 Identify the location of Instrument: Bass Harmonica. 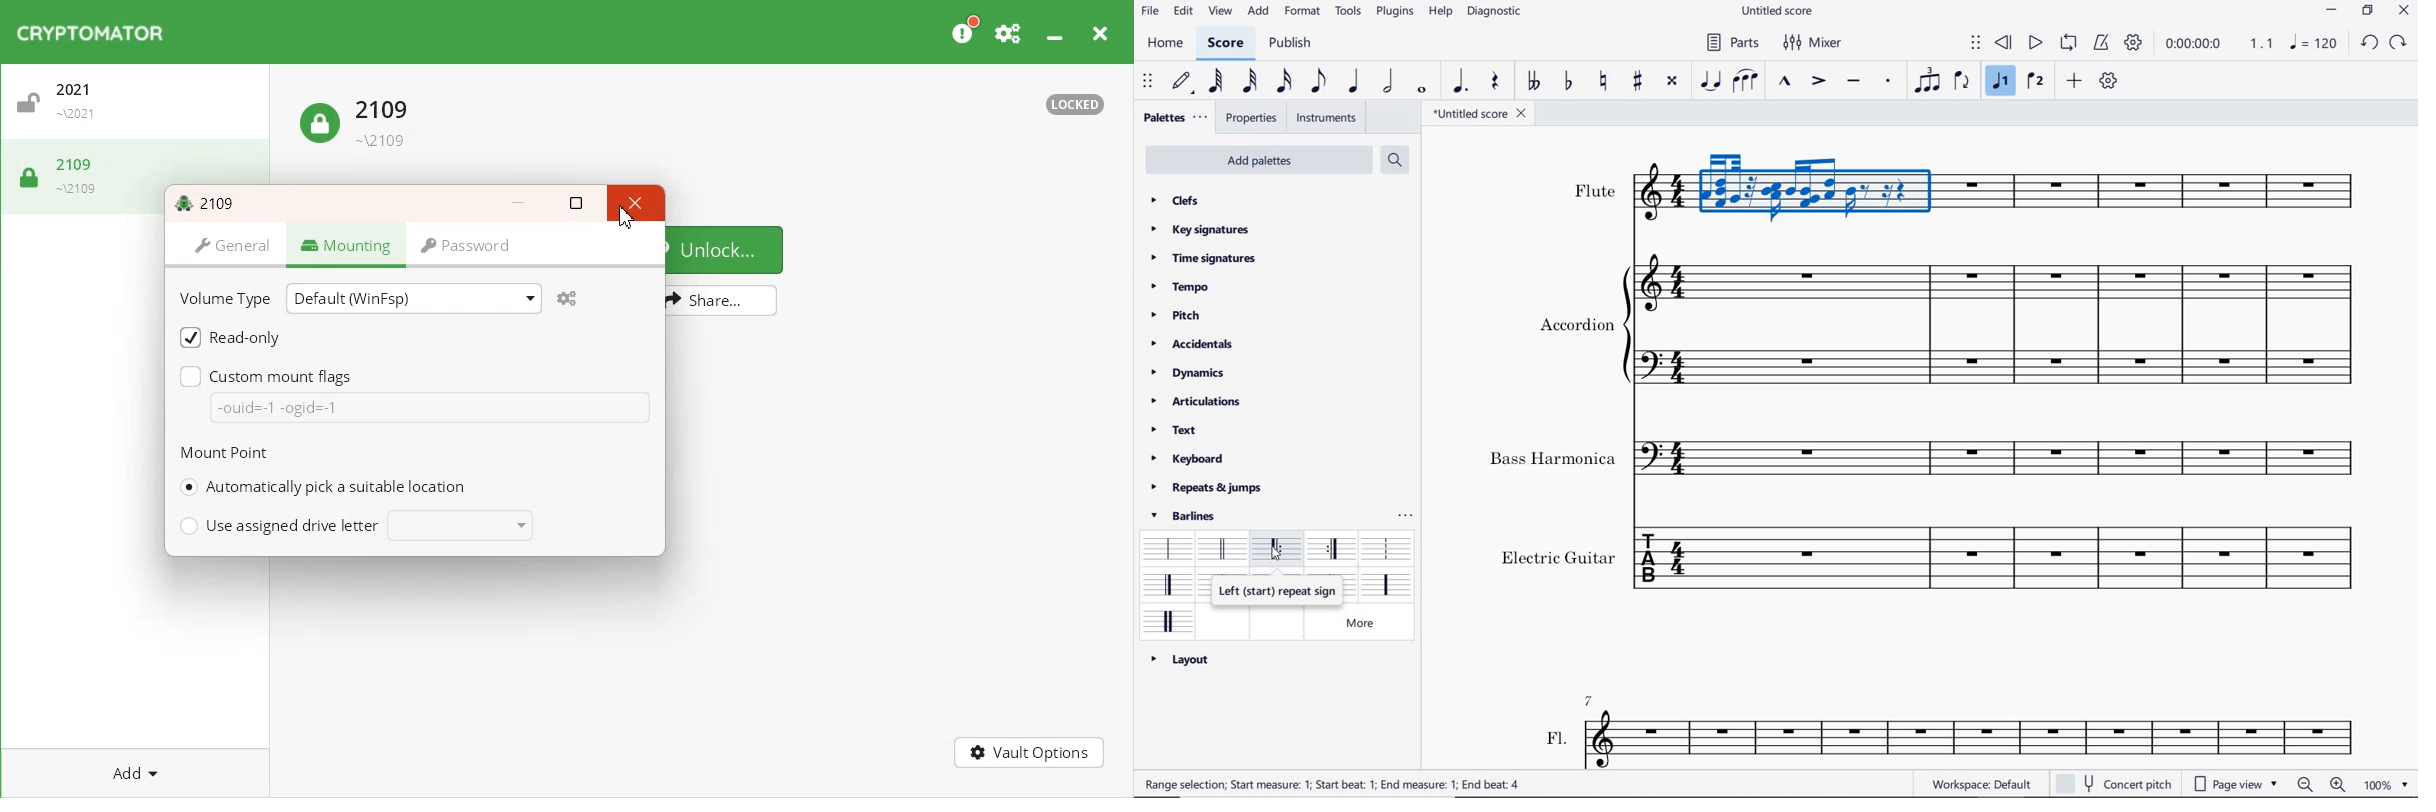
(2004, 453).